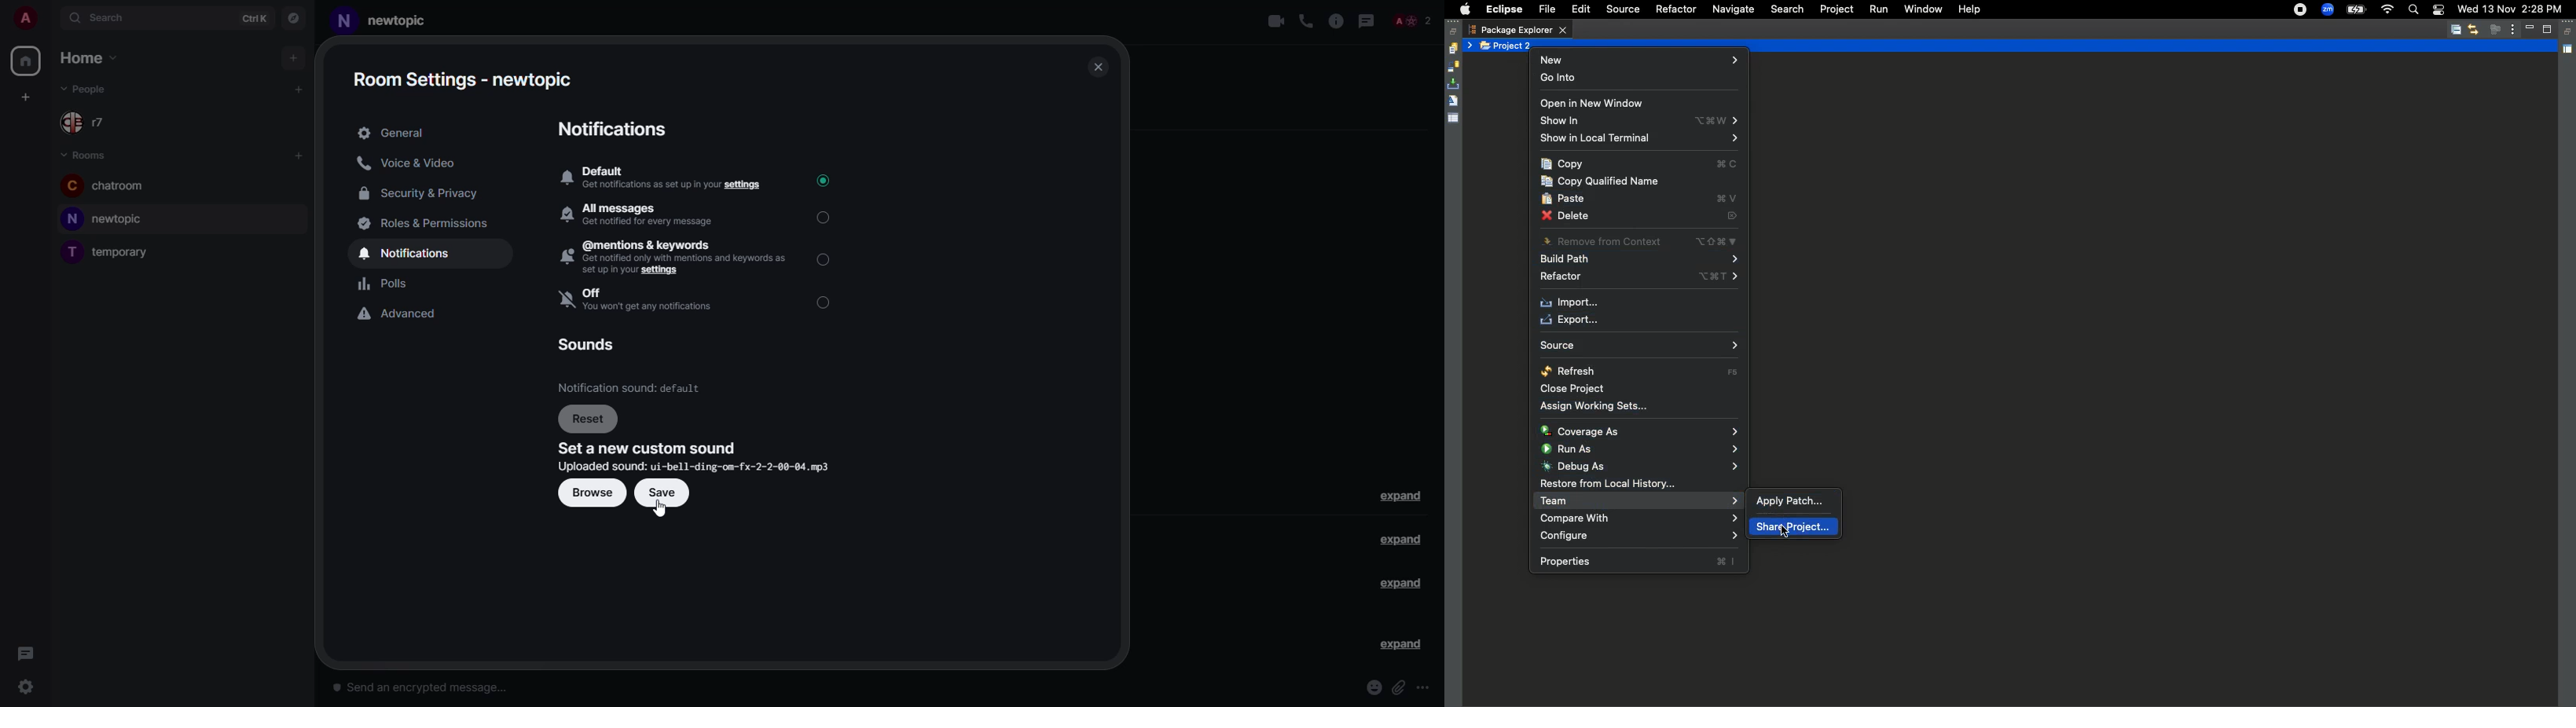 The height and width of the screenshot is (728, 2576). Describe the element at coordinates (89, 58) in the screenshot. I see `home` at that location.